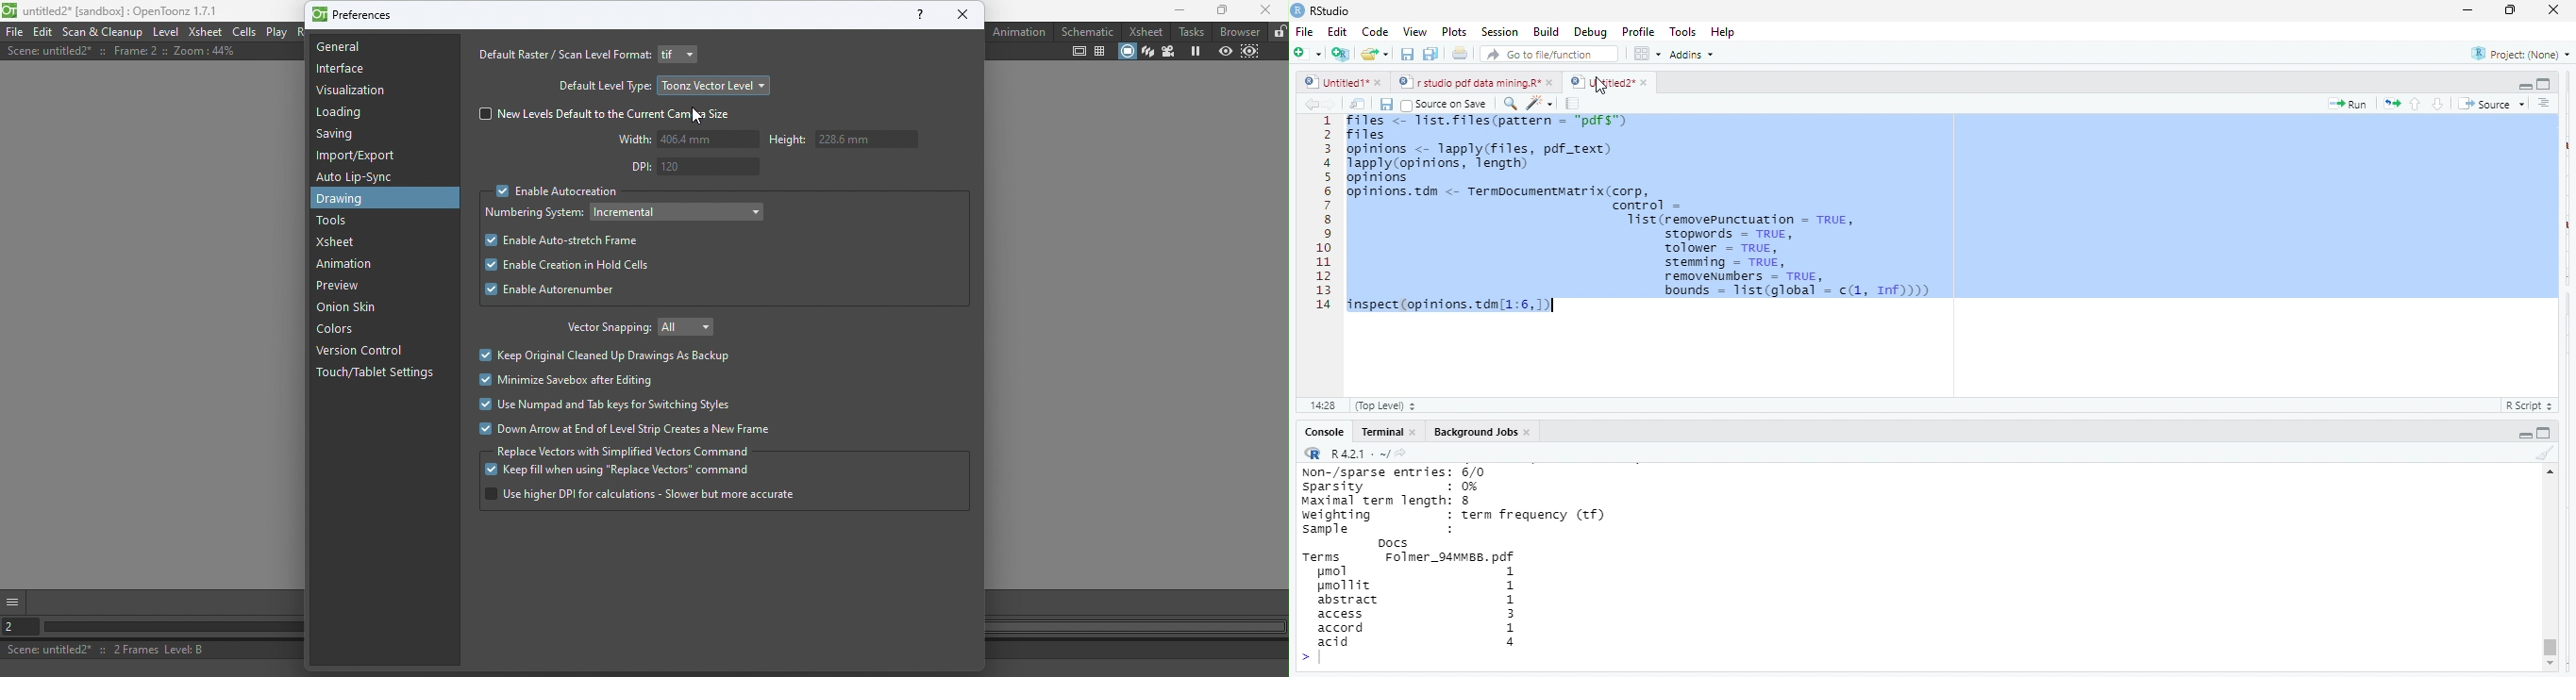  Describe the element at coordinates (2544, 84) in the screenshot. I see `hide console` at that location.